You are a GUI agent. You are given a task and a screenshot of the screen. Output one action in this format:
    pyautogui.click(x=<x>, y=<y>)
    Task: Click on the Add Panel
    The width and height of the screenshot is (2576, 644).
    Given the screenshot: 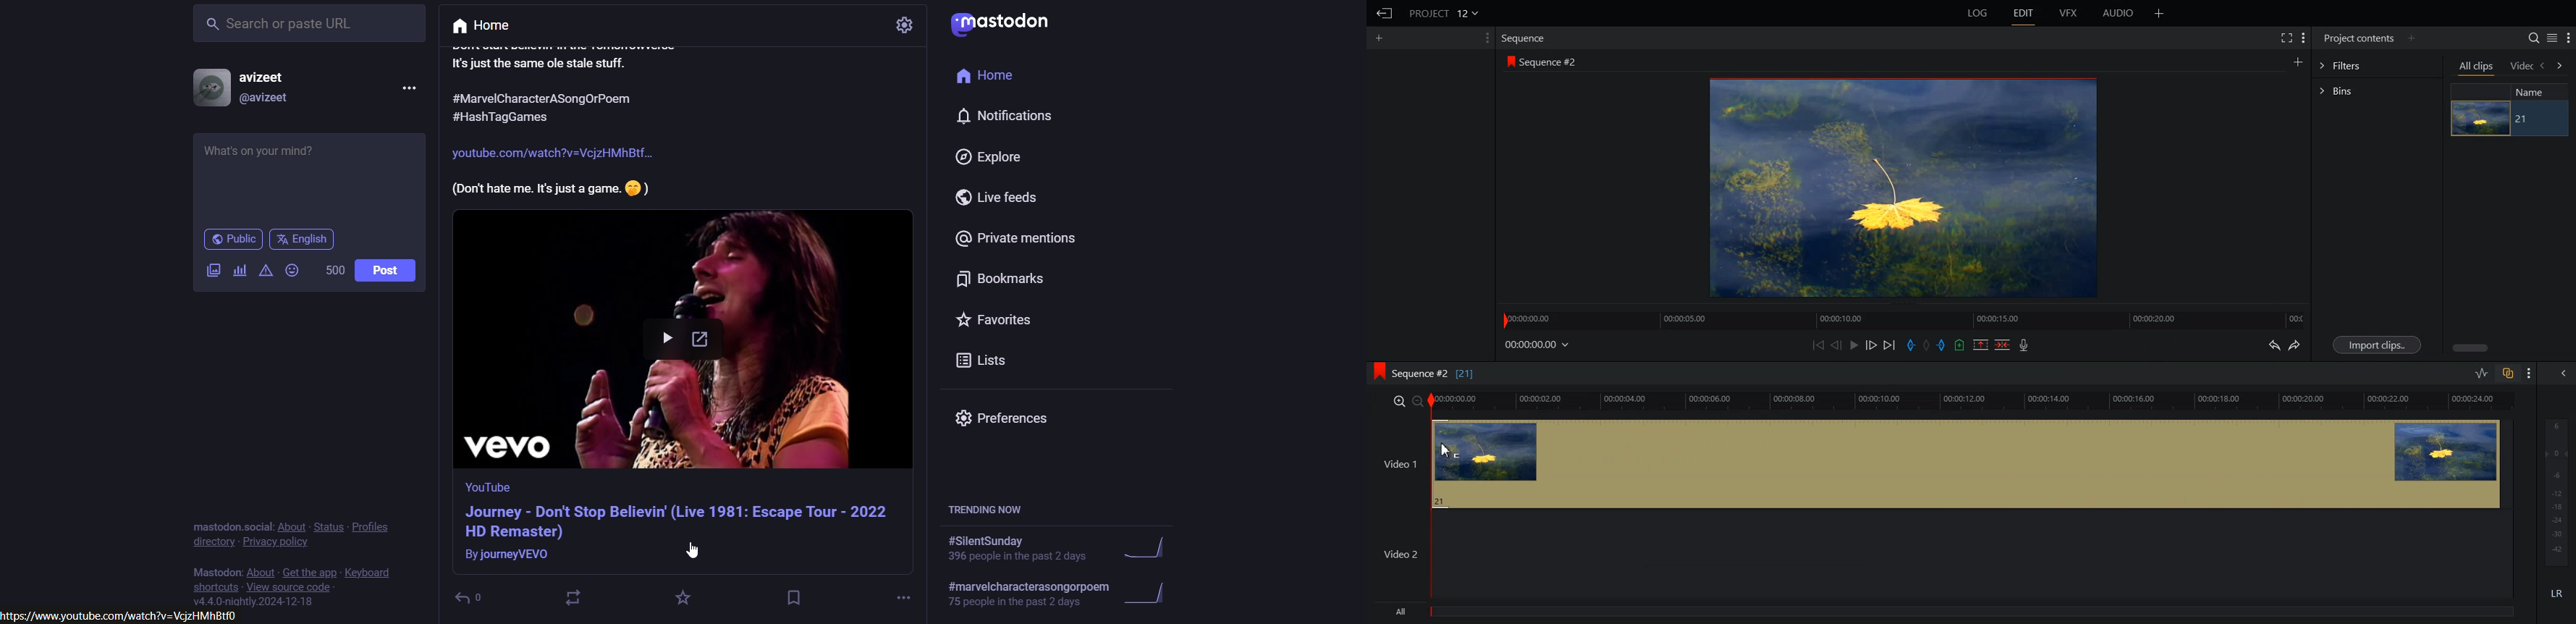 What is the action you would take?
    pyautogui.click(x=1382, y=37)
    